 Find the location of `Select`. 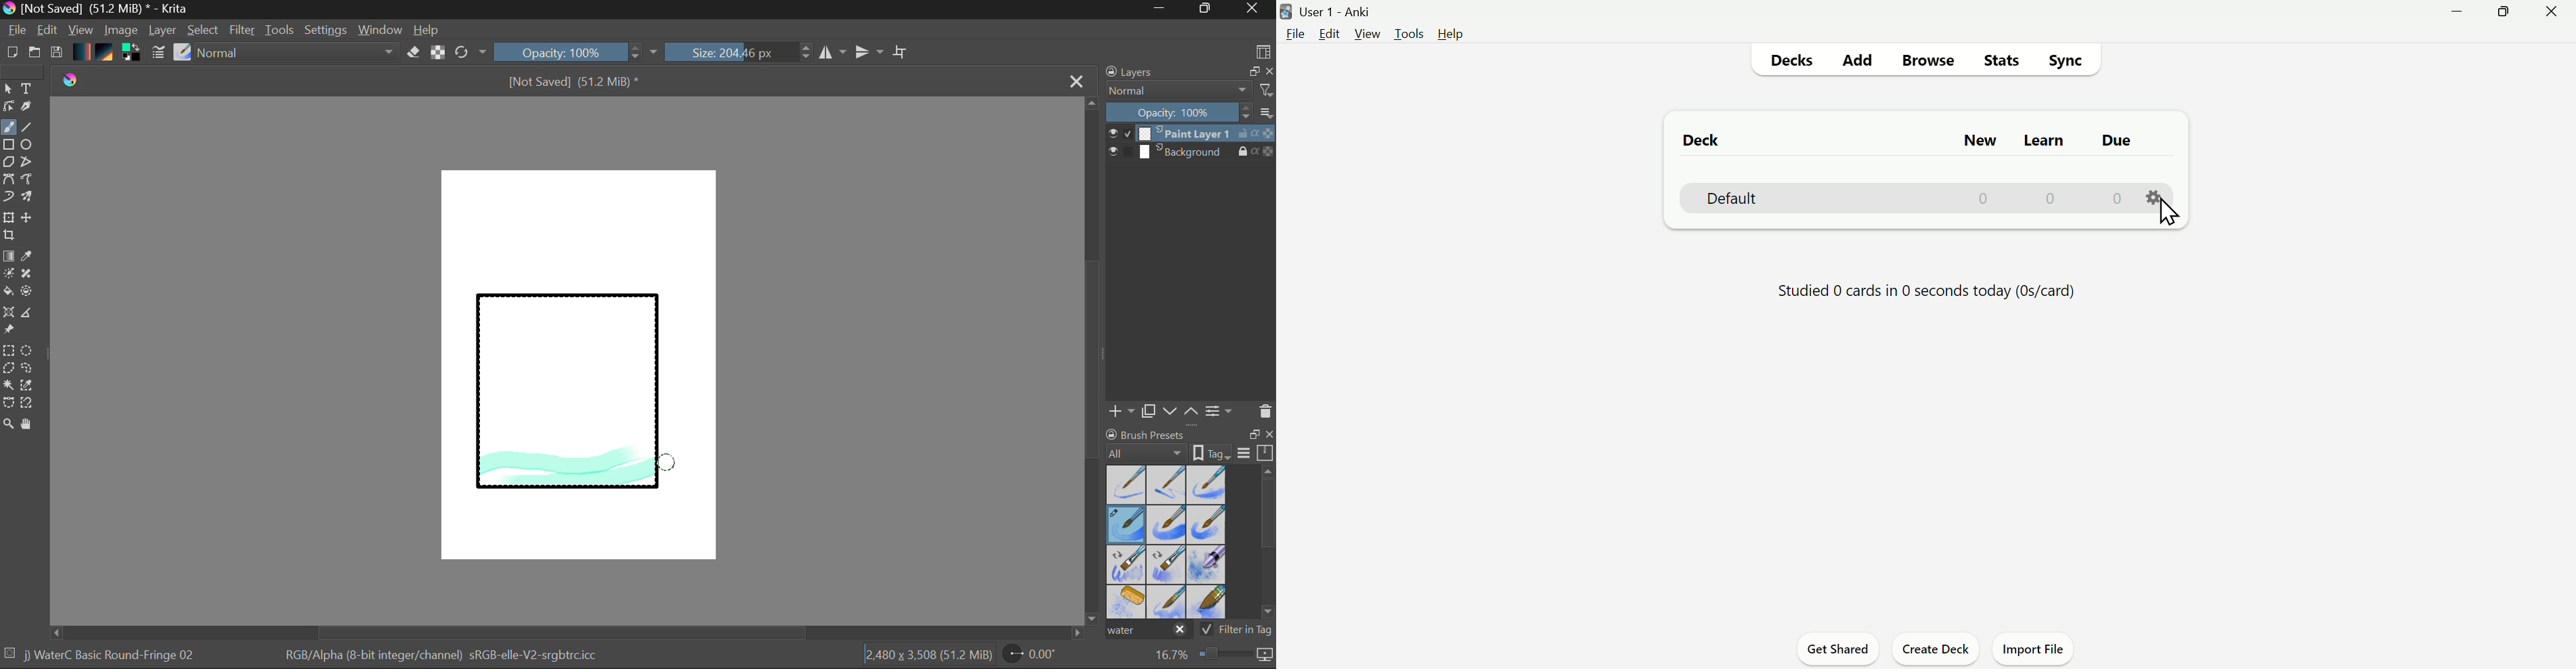

Select is located at coordinates (204, 31).